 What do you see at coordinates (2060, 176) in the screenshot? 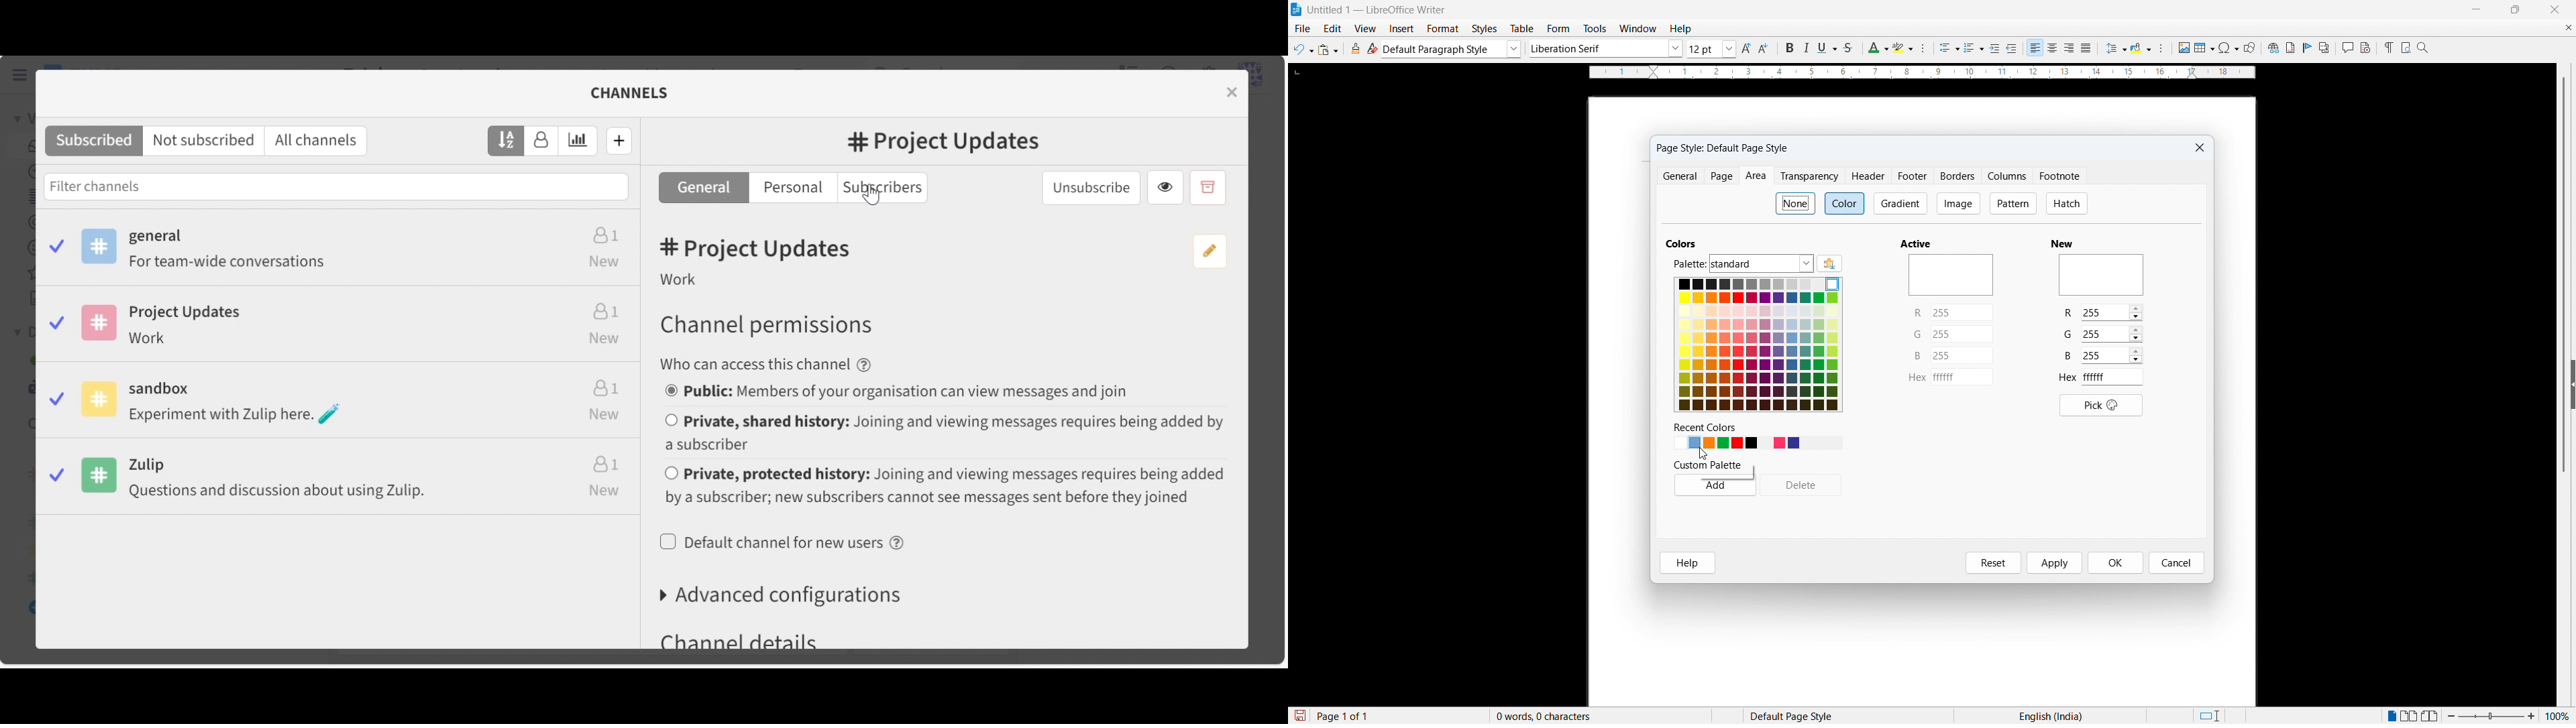
I see `Footnote ` at bounding box center [2060, 176].